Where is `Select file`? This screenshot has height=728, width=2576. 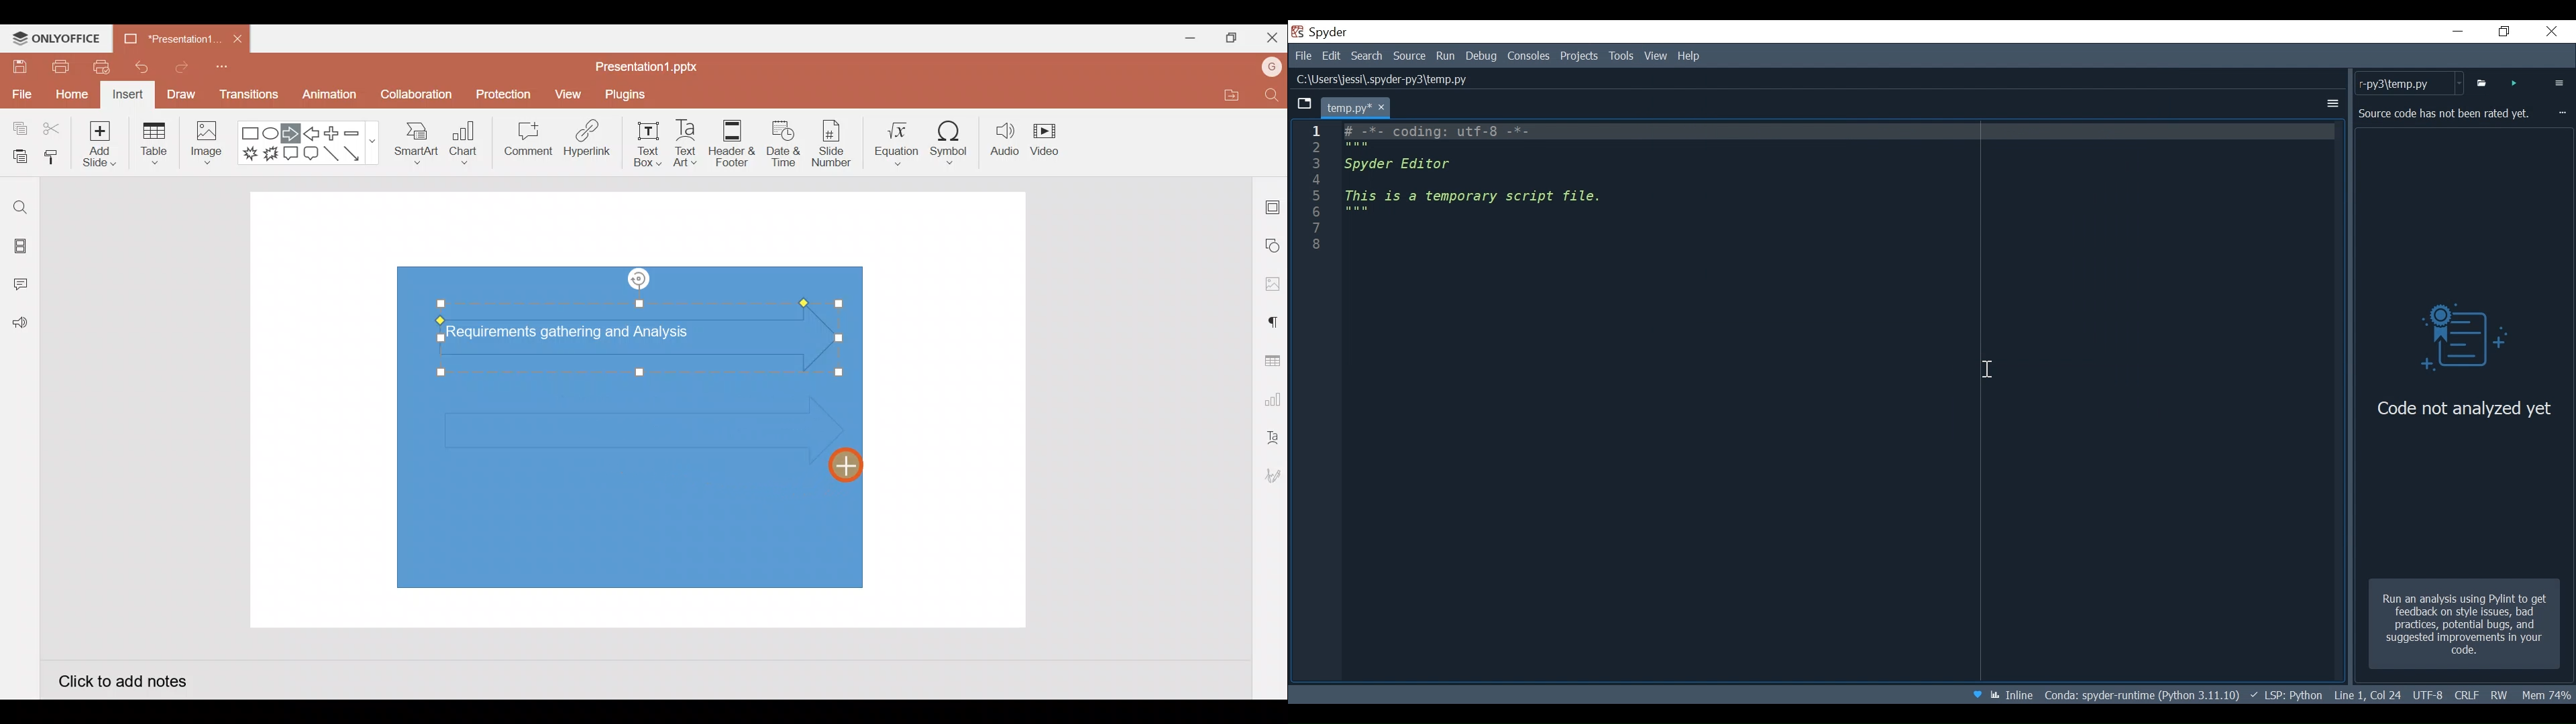
Select file is located at coordinates (2481, 83).